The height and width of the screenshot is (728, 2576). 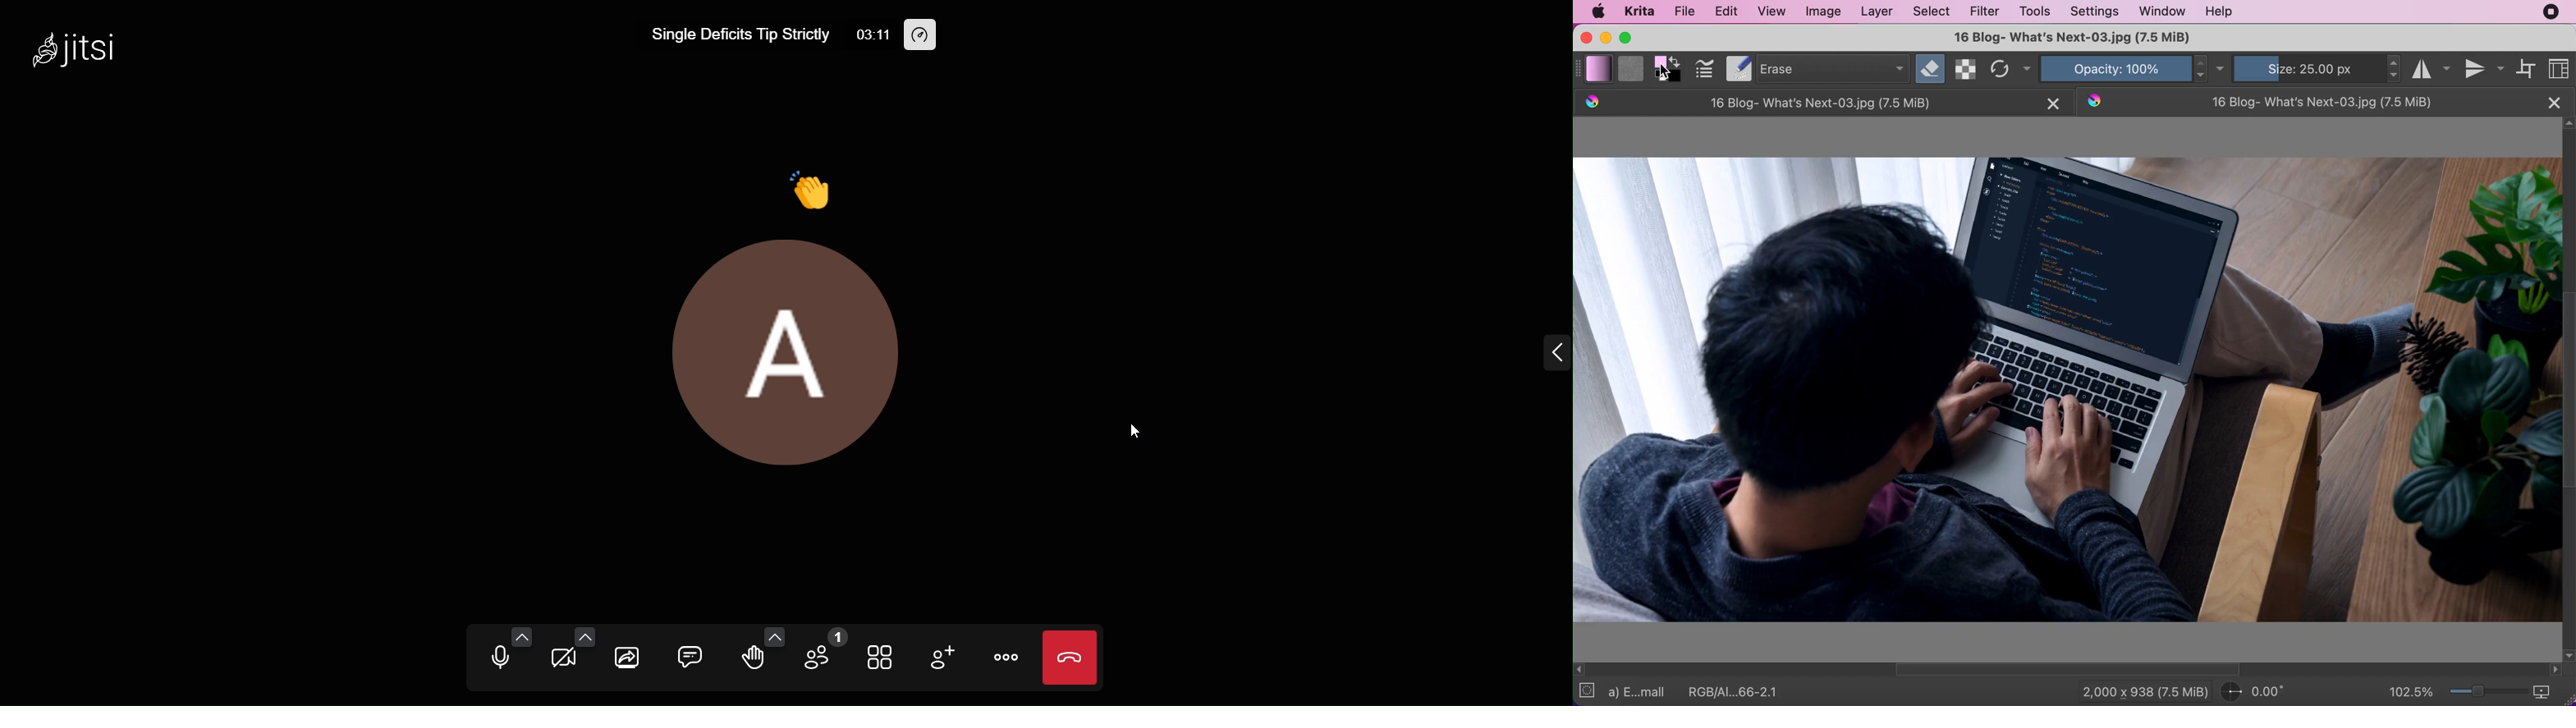 I want to click on 2,000 x 938 (7.5 MiB), so click(x=2143, y=691).